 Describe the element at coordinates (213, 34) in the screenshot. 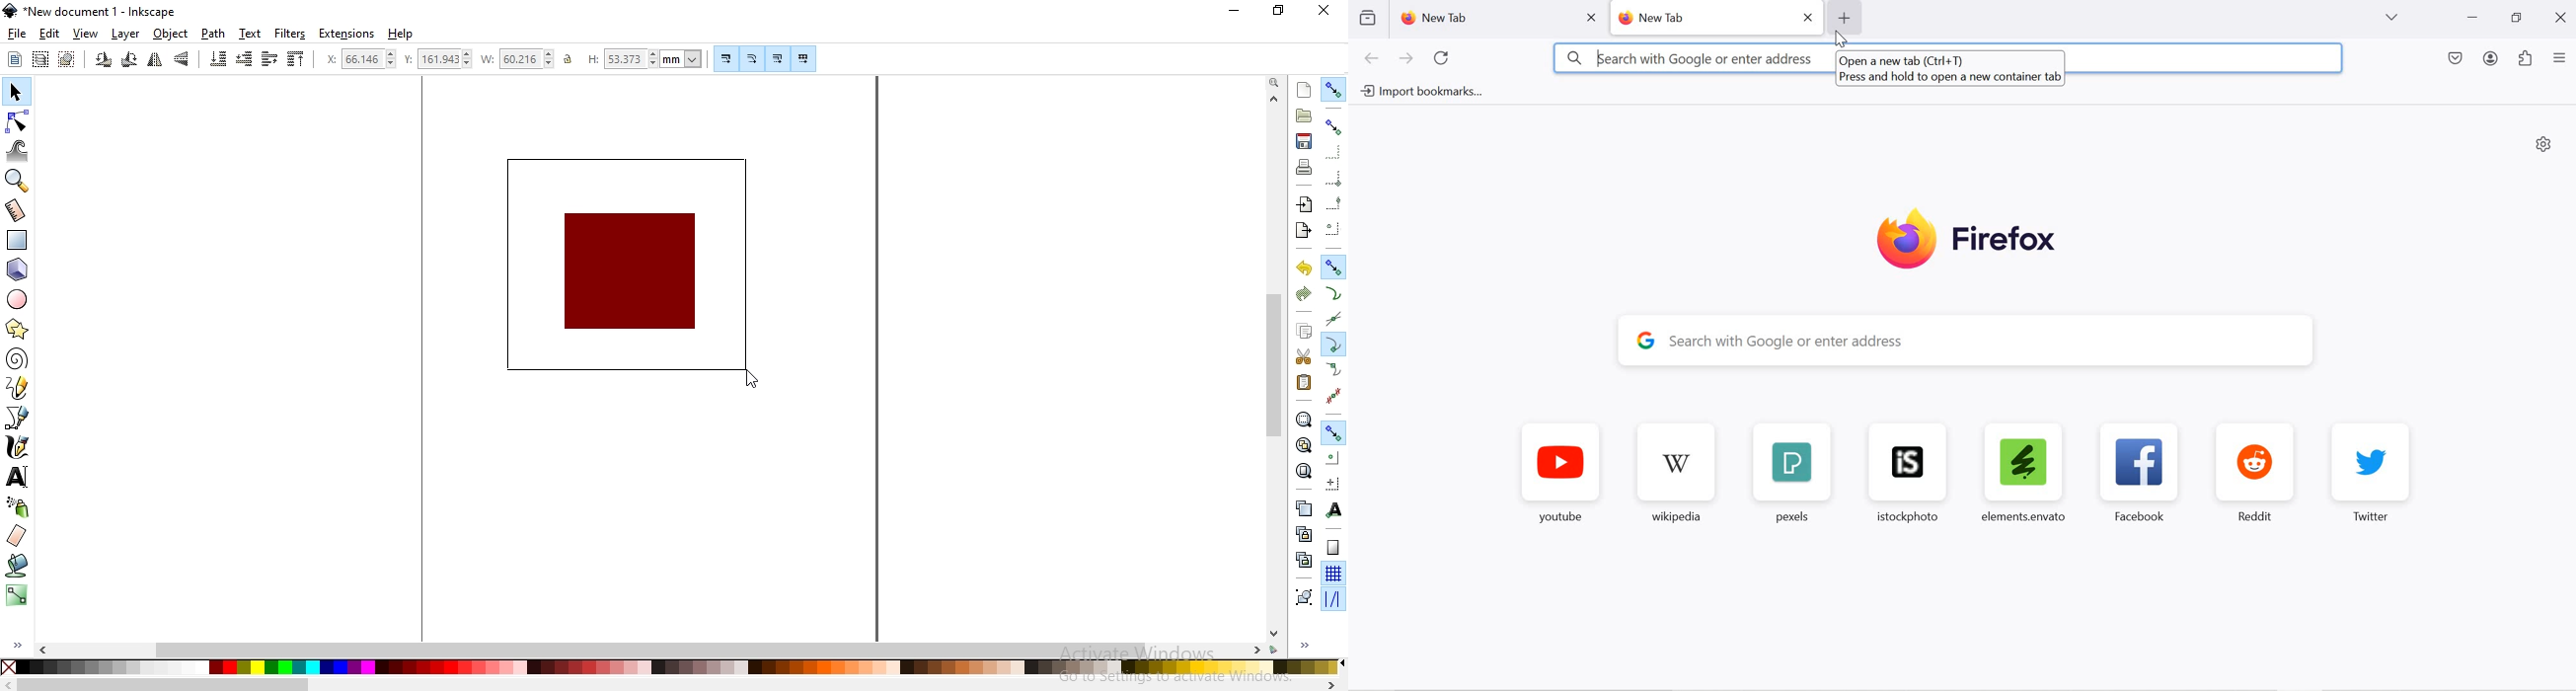

I see `path` at that location.